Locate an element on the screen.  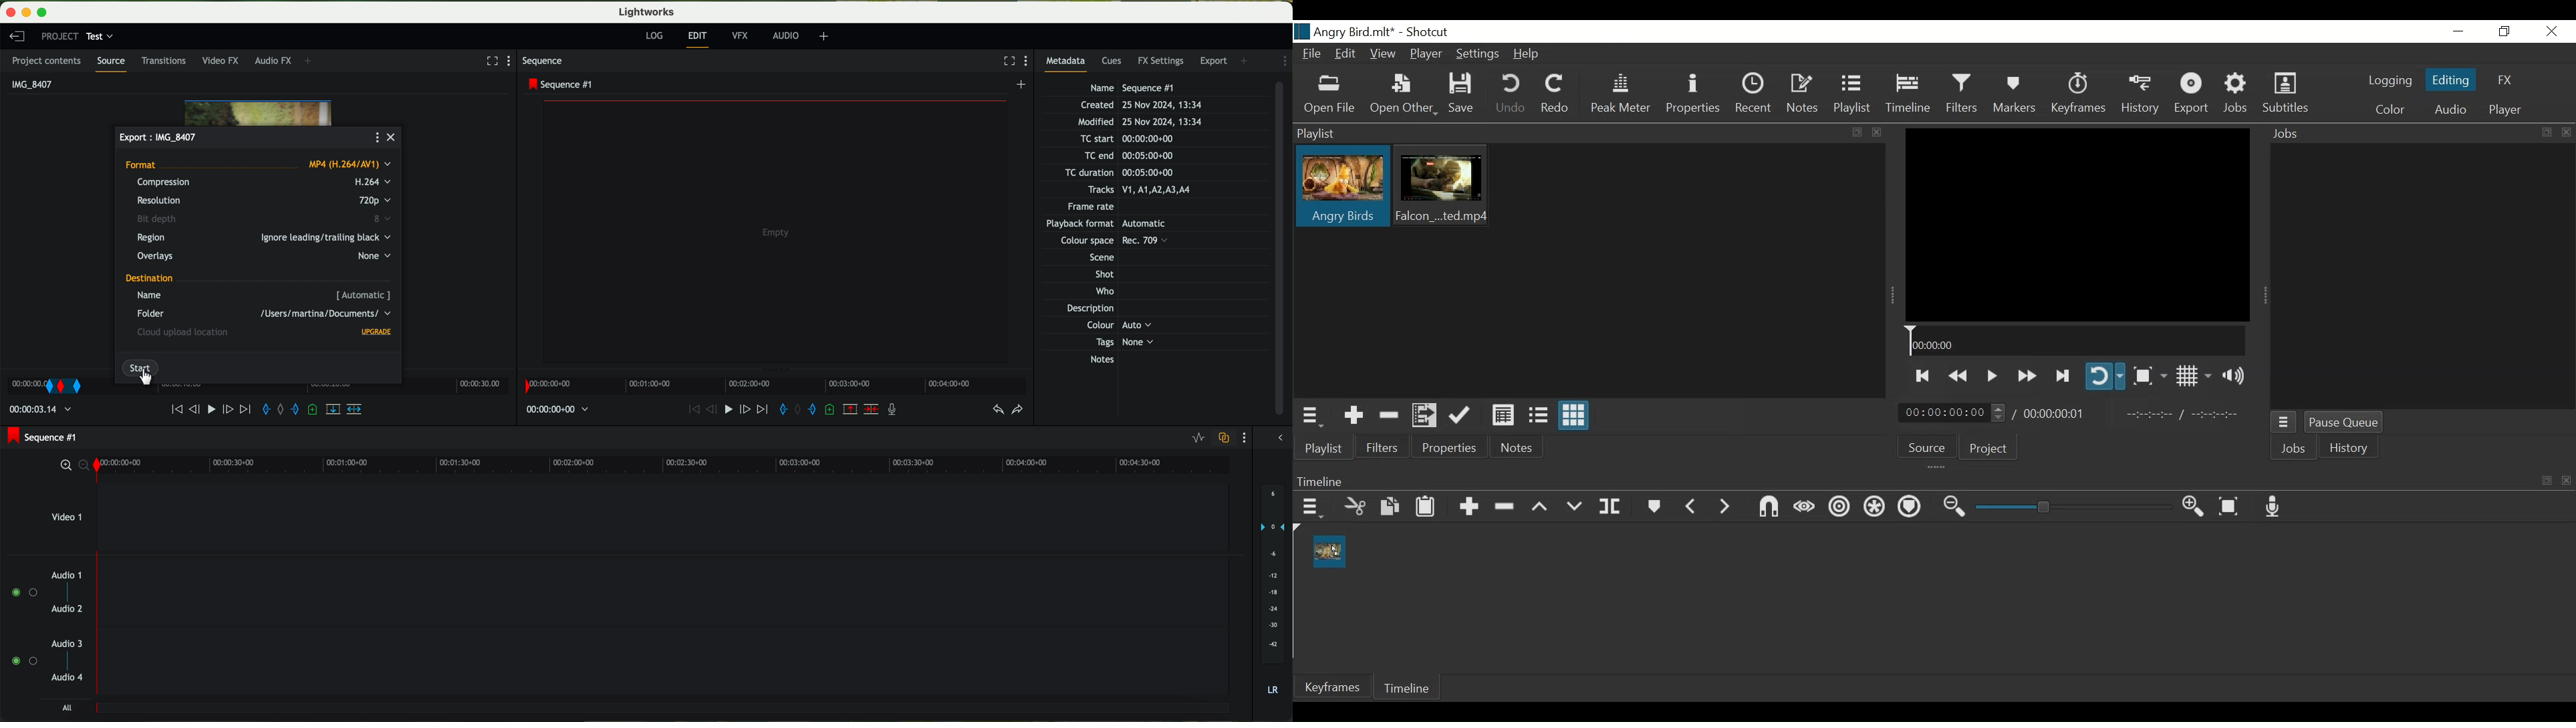
record a voice over is located at coordinates (893, 409).